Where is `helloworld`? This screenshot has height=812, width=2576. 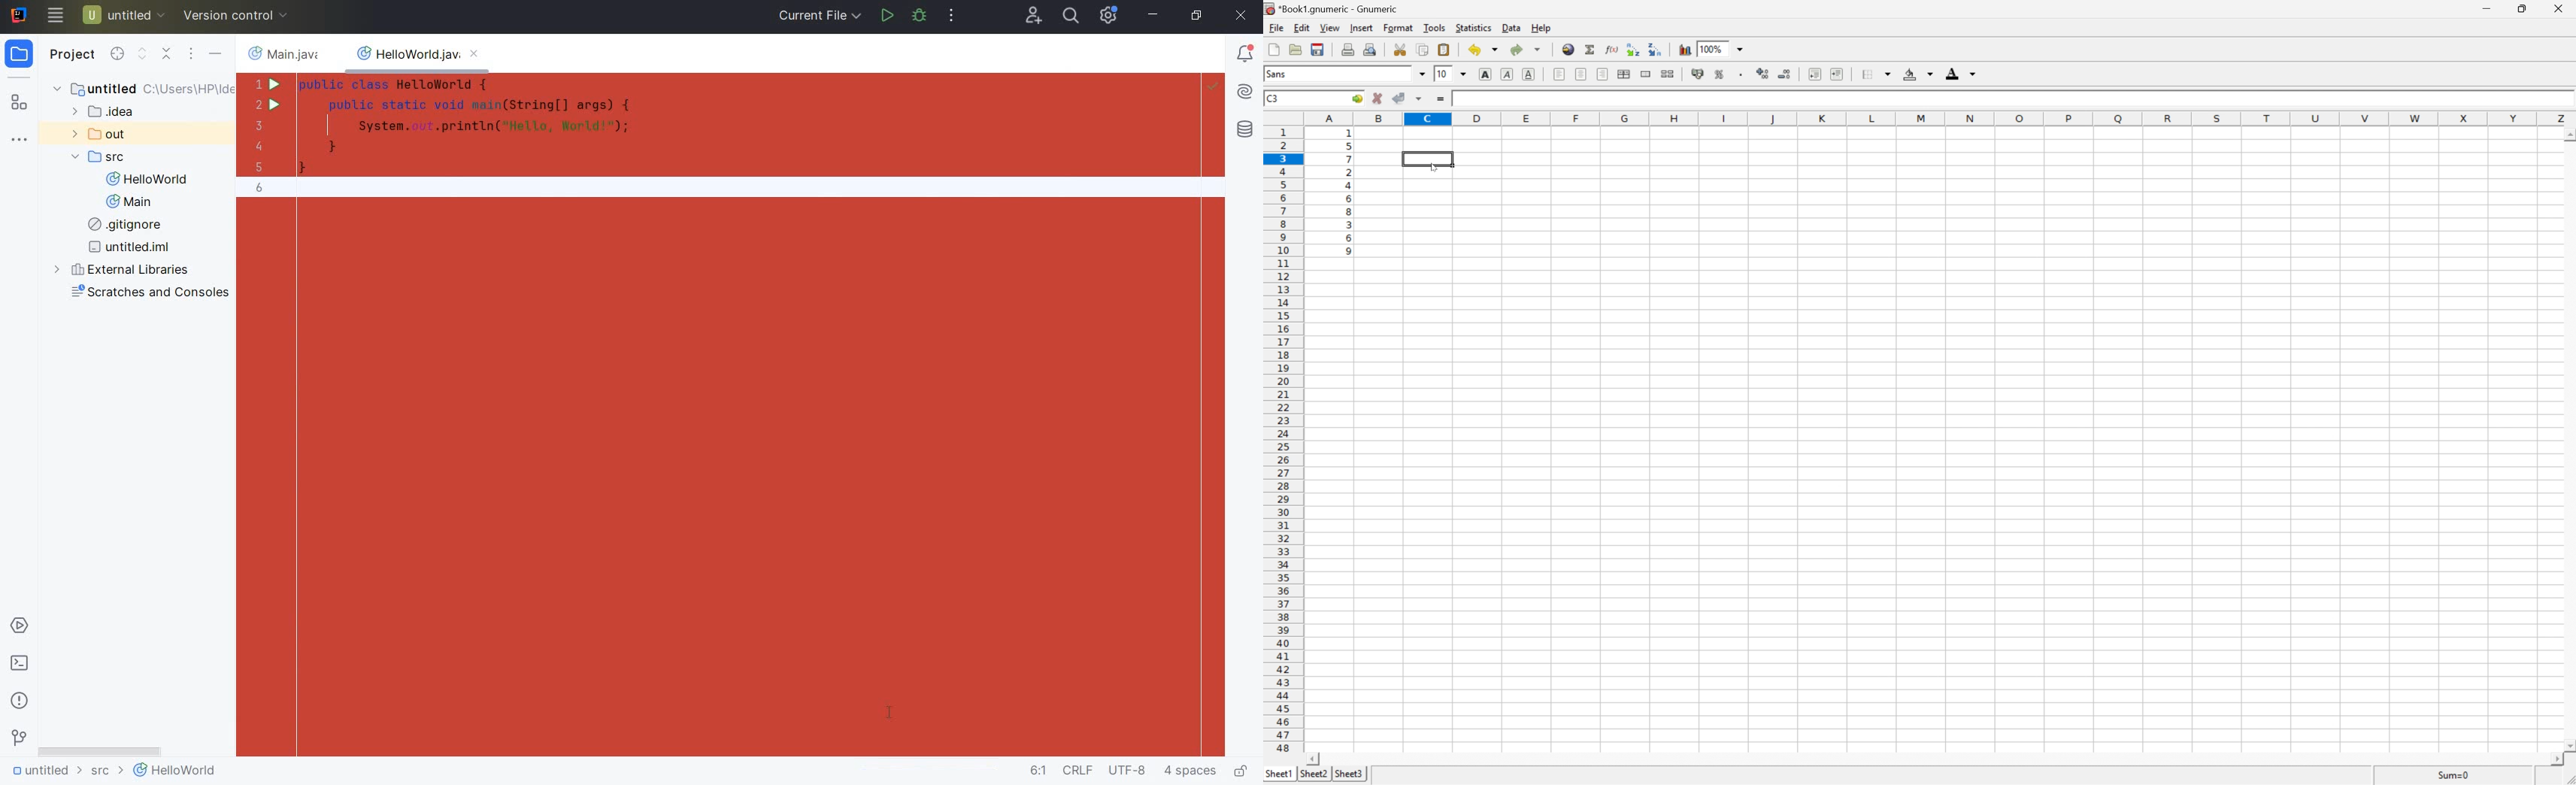
helloworld is located at coordinates (174, 773).